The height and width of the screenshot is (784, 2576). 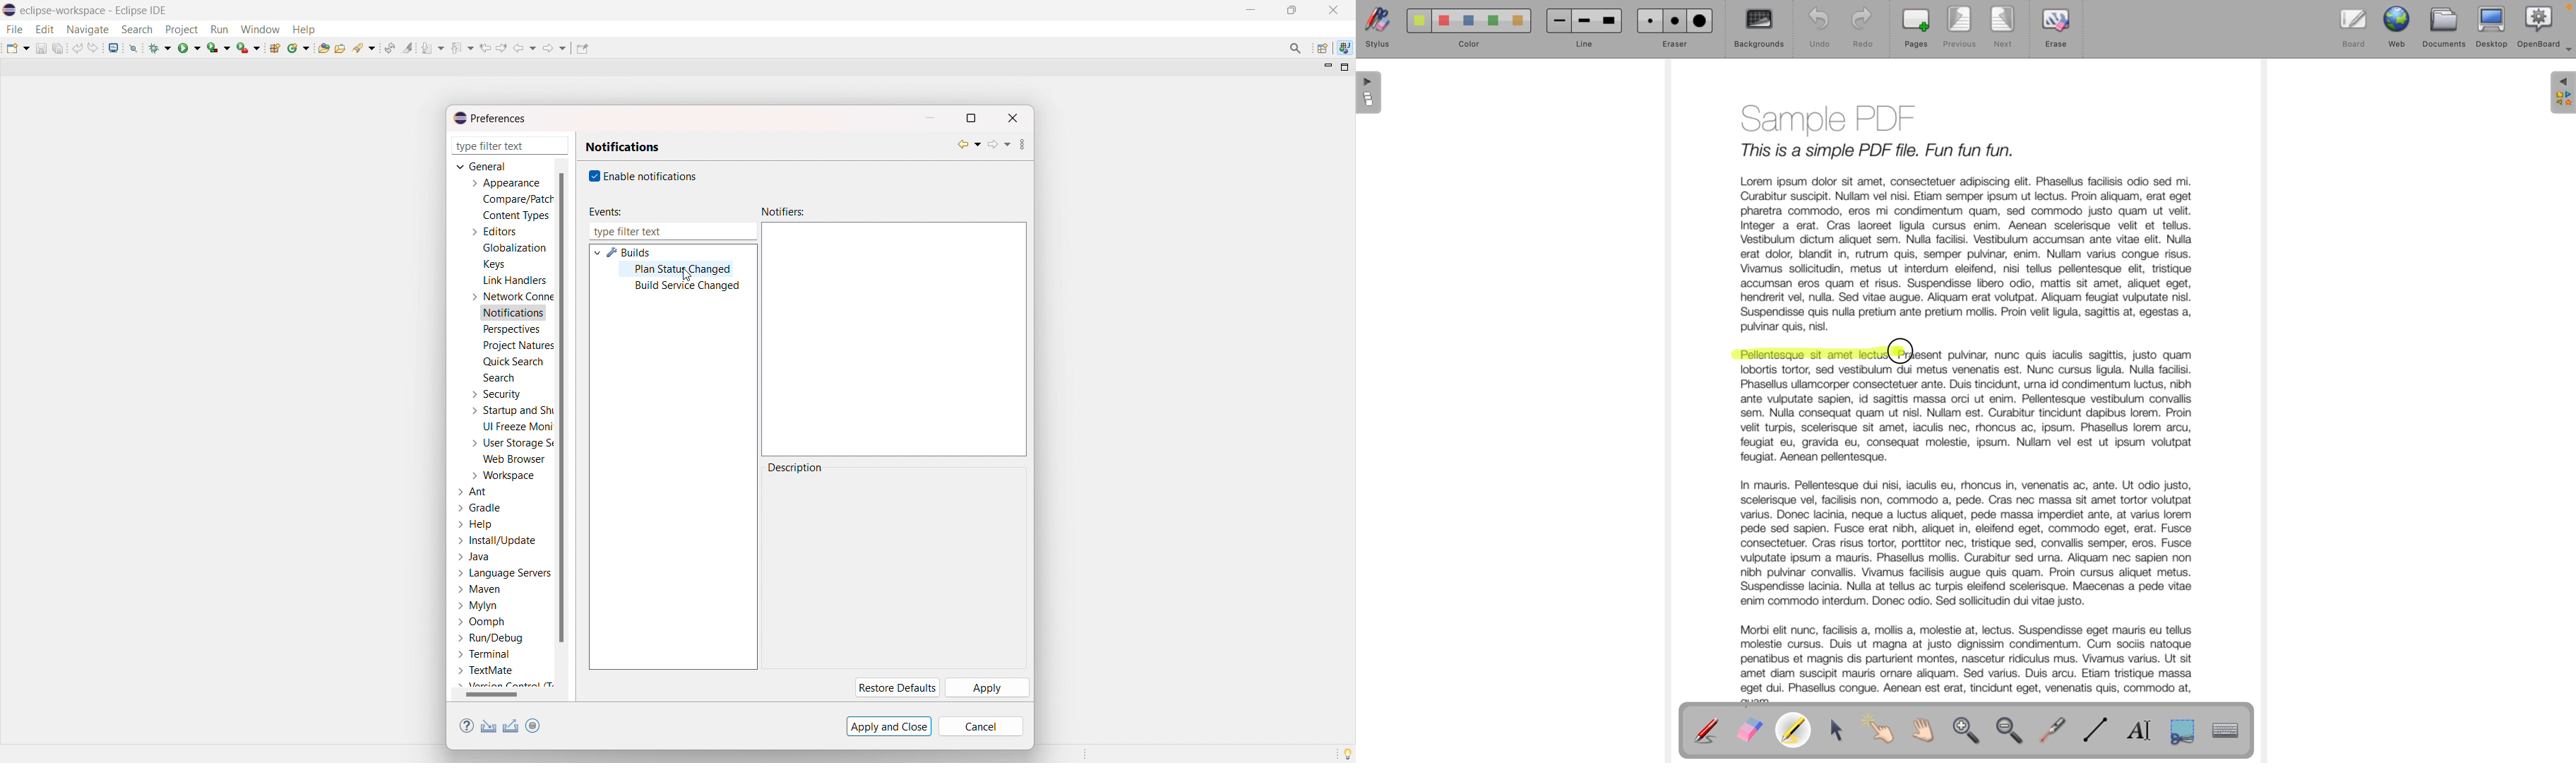 What do you see at coordinates (481, 508) in the screenshot?
I see `gradle` at bounding box center [481, 508].